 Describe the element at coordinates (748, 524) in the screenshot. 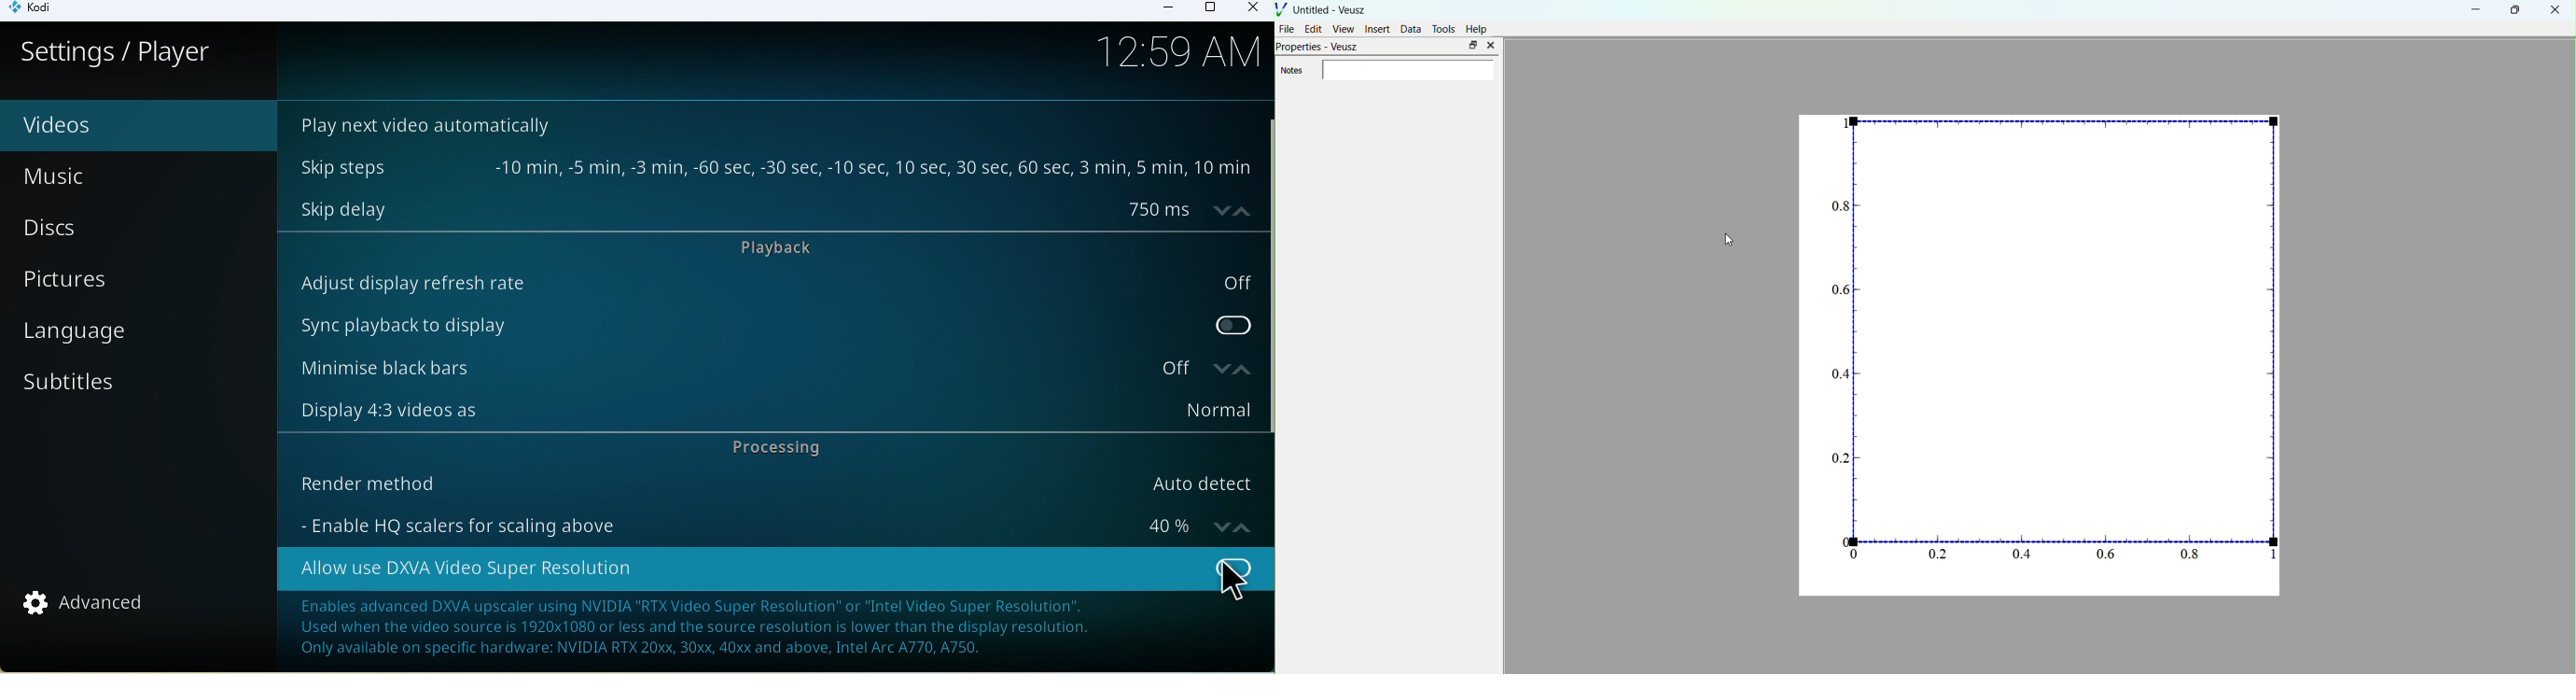

I see `Enable HQ scalers for scaling above` at that location.